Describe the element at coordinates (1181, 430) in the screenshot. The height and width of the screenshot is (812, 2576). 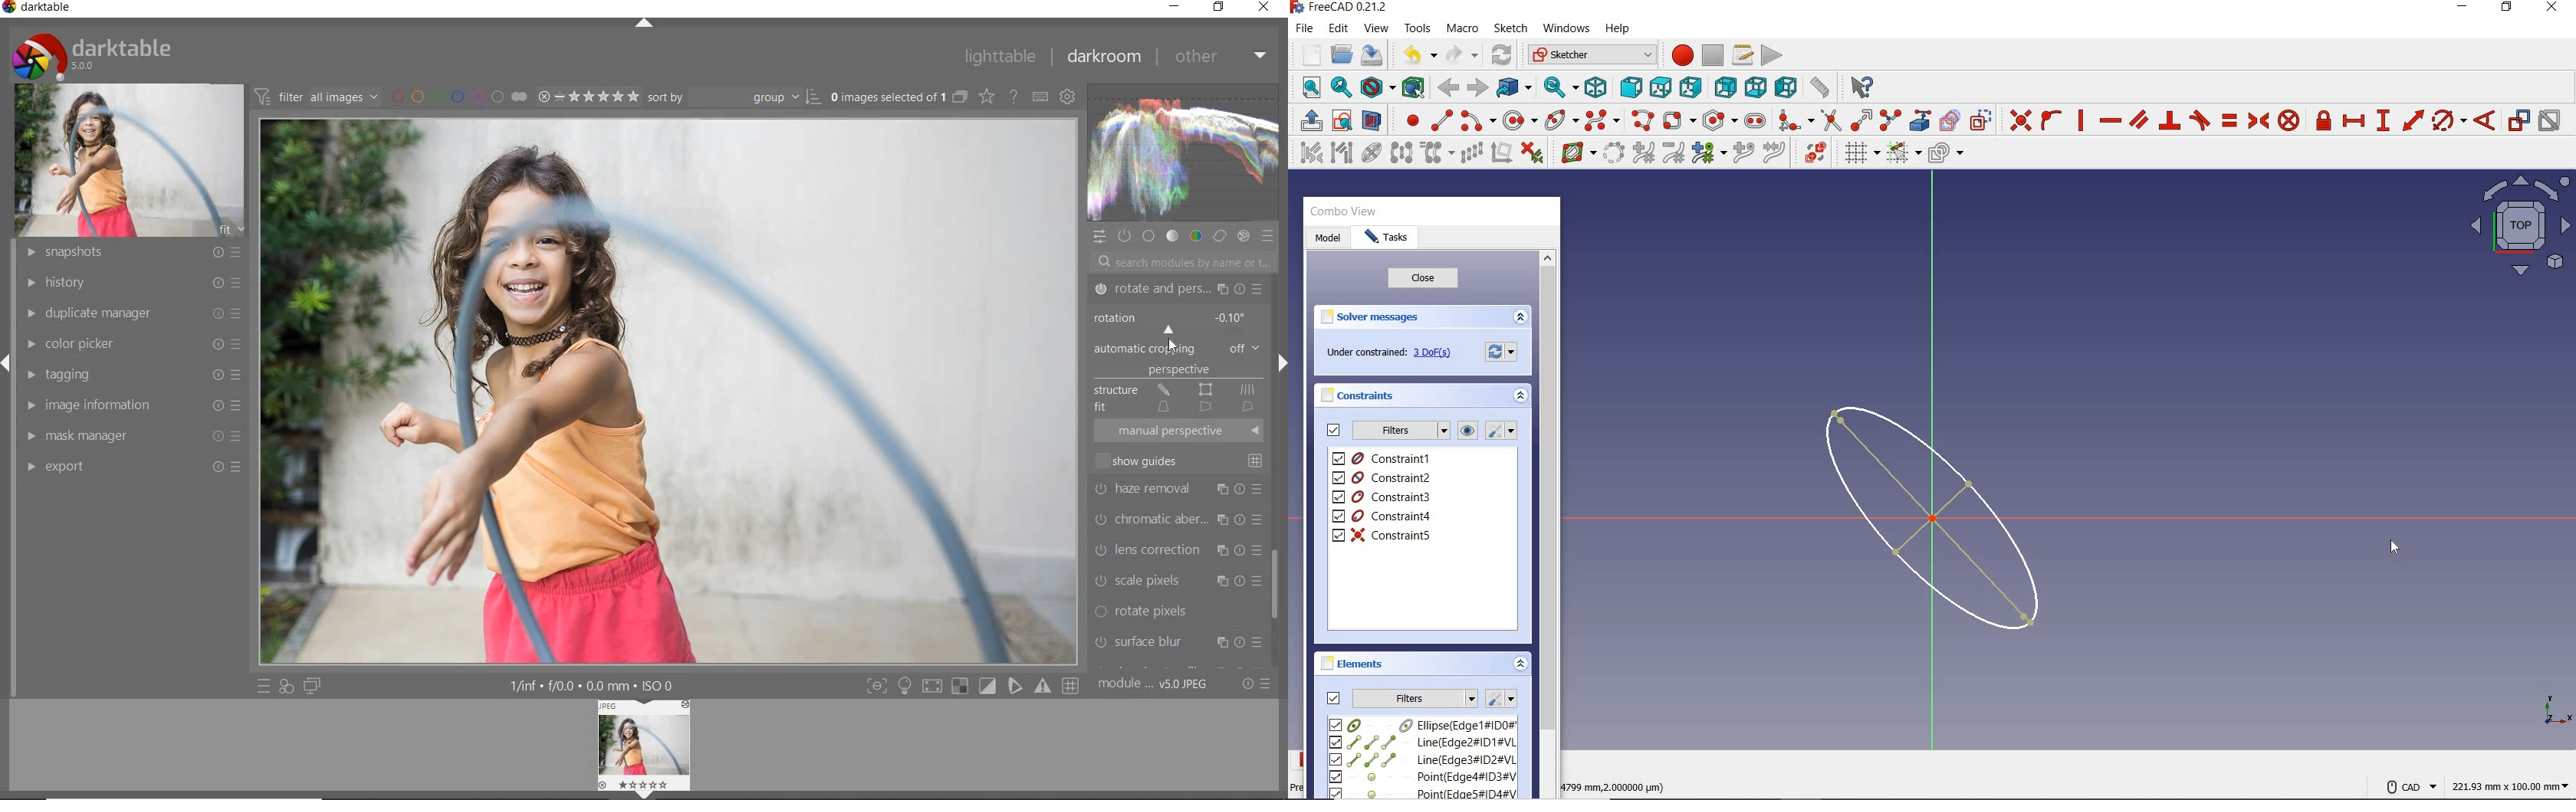
I see `MANUAL PERSPECTIVE` at that location.